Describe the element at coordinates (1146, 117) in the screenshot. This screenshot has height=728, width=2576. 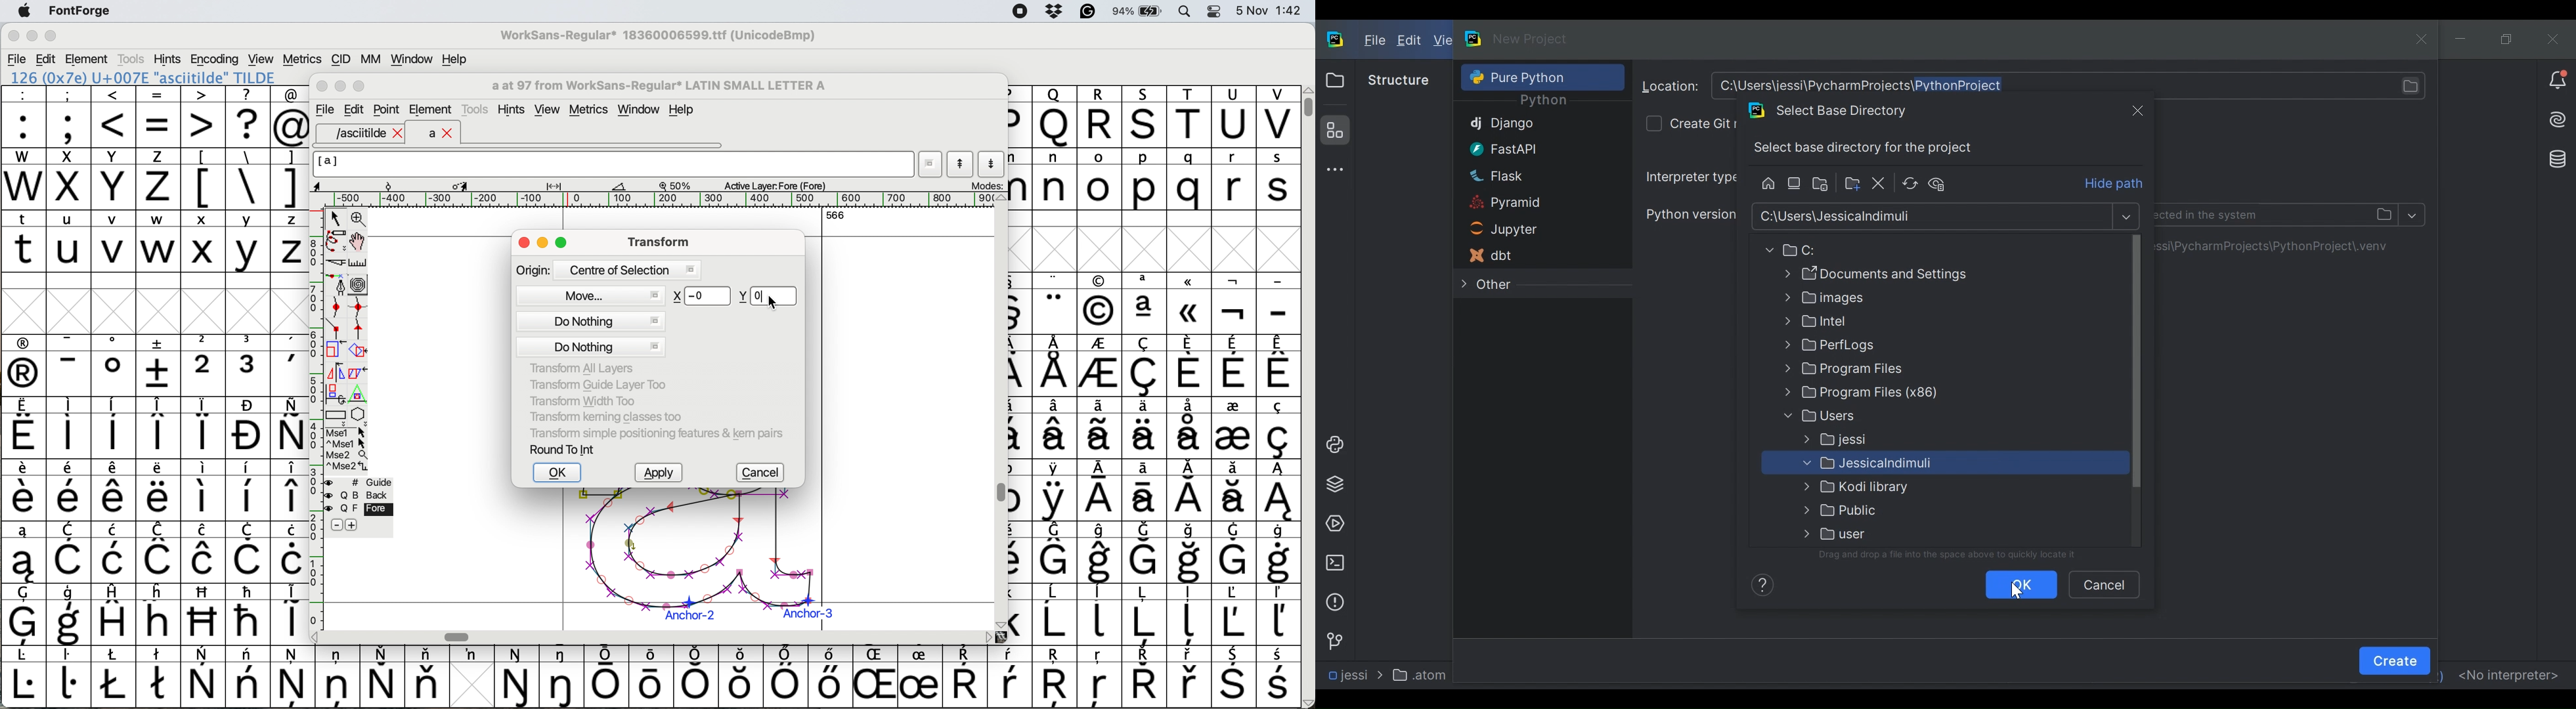
I see `` at that location.